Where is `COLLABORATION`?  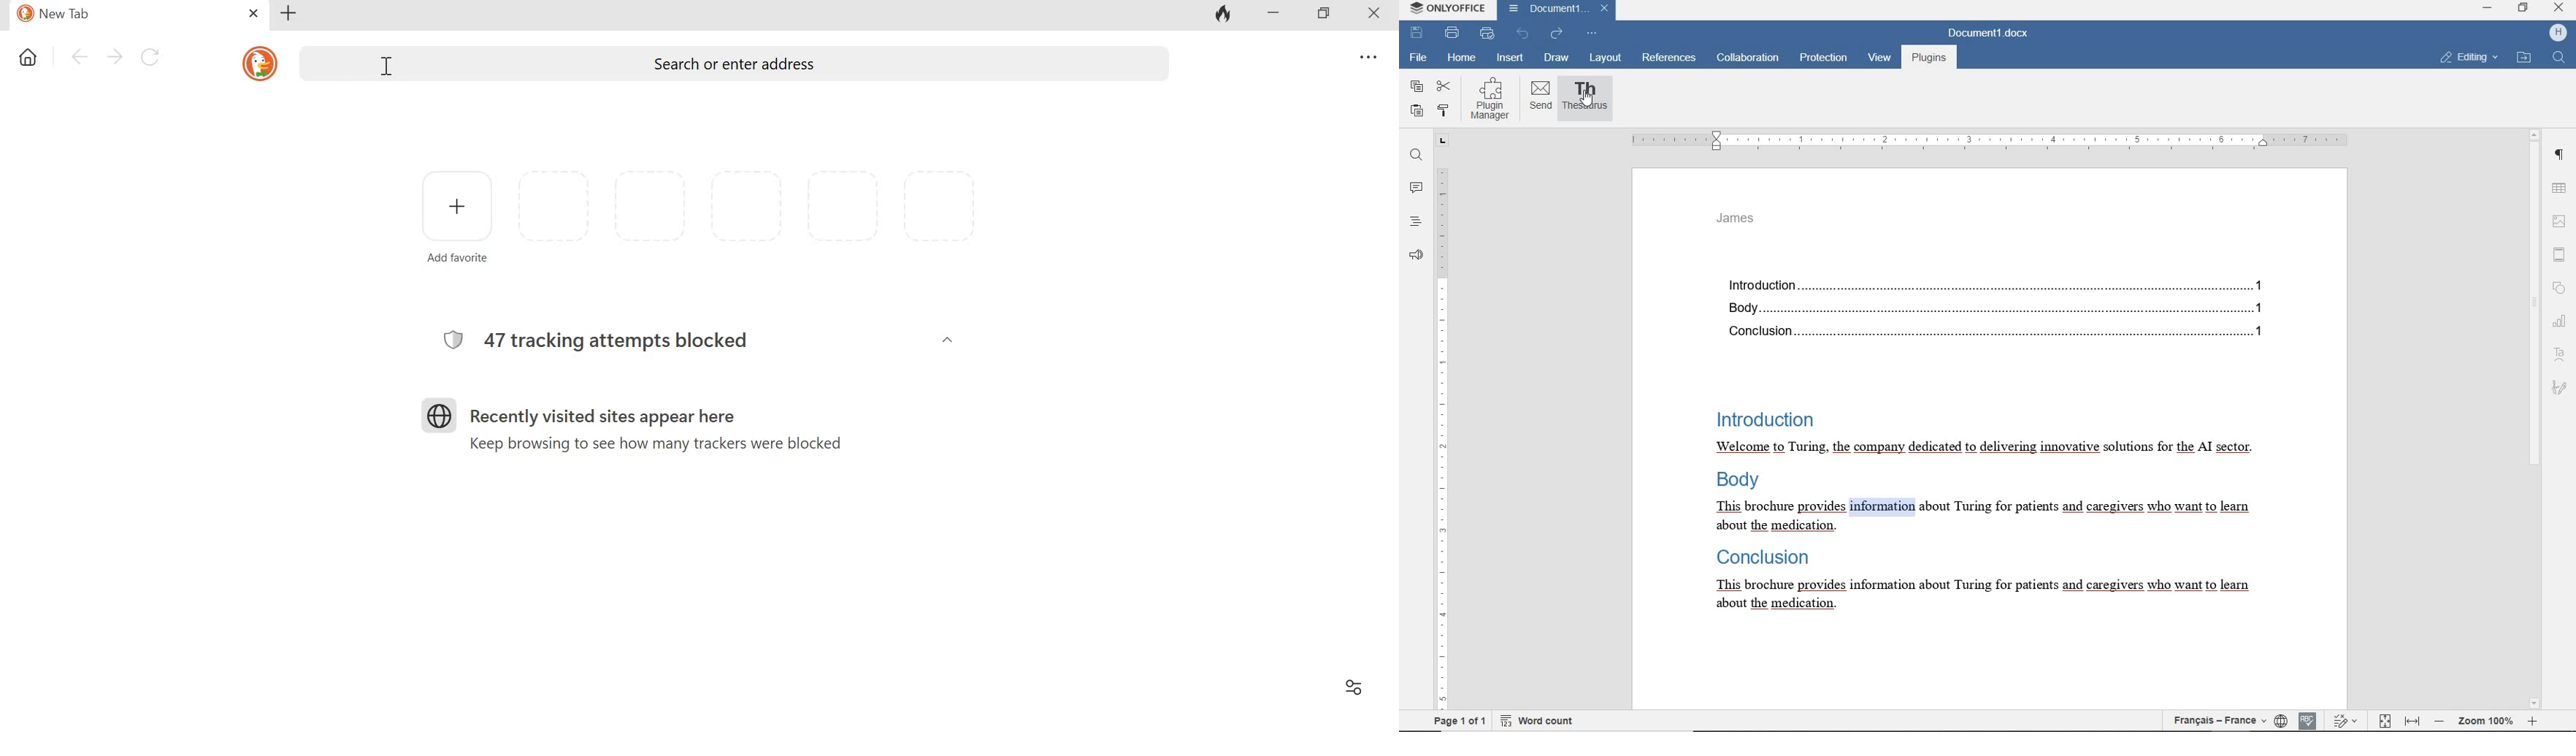
COLLABORATION is located at coordinates (1747, 59).